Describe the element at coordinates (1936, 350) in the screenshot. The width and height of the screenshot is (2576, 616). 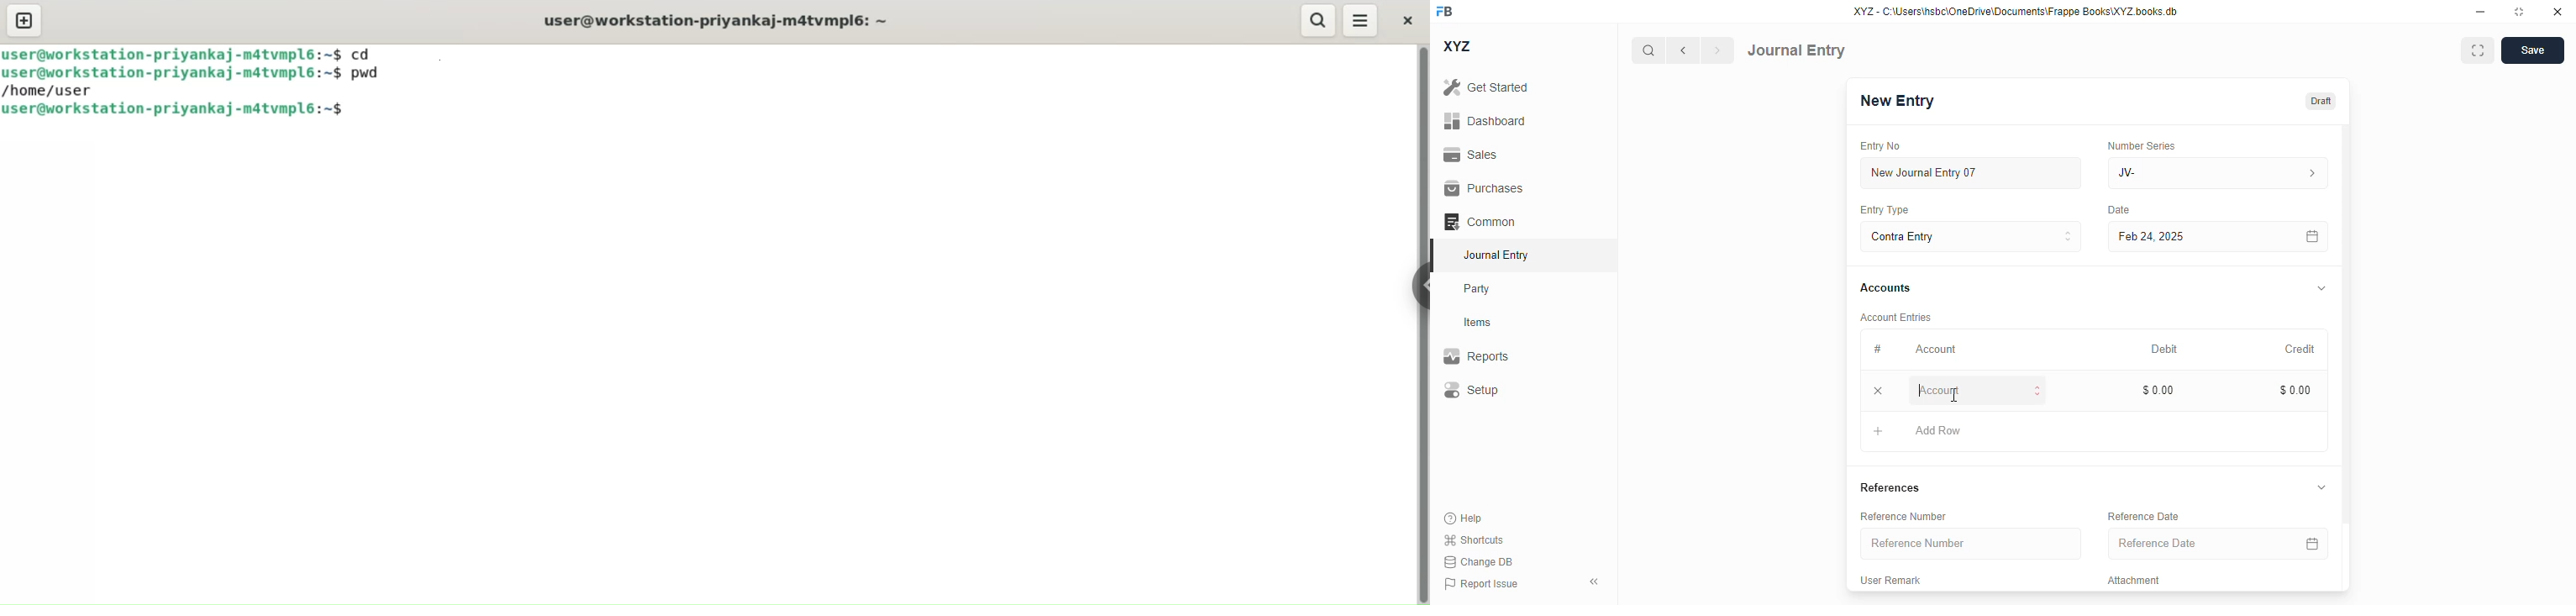
I see `account` at that location.